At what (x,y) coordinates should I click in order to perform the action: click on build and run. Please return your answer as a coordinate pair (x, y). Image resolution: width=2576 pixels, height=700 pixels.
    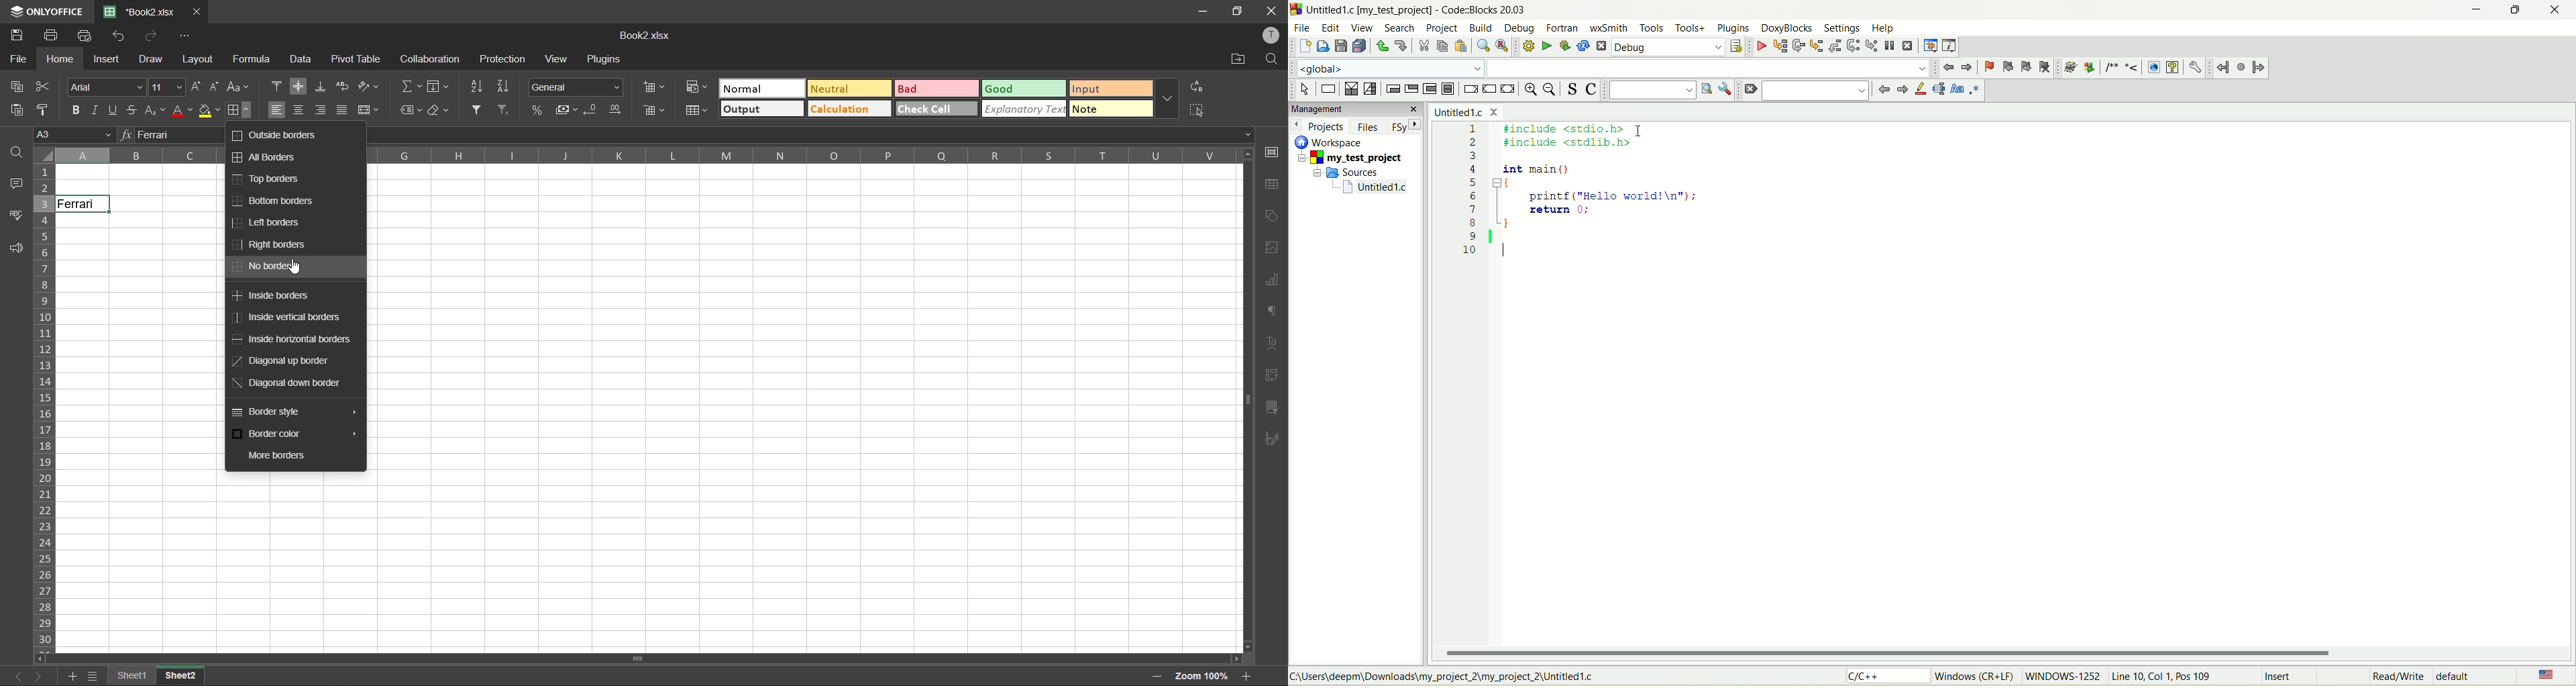
    Looking at the image, I should click on (1566, 46).